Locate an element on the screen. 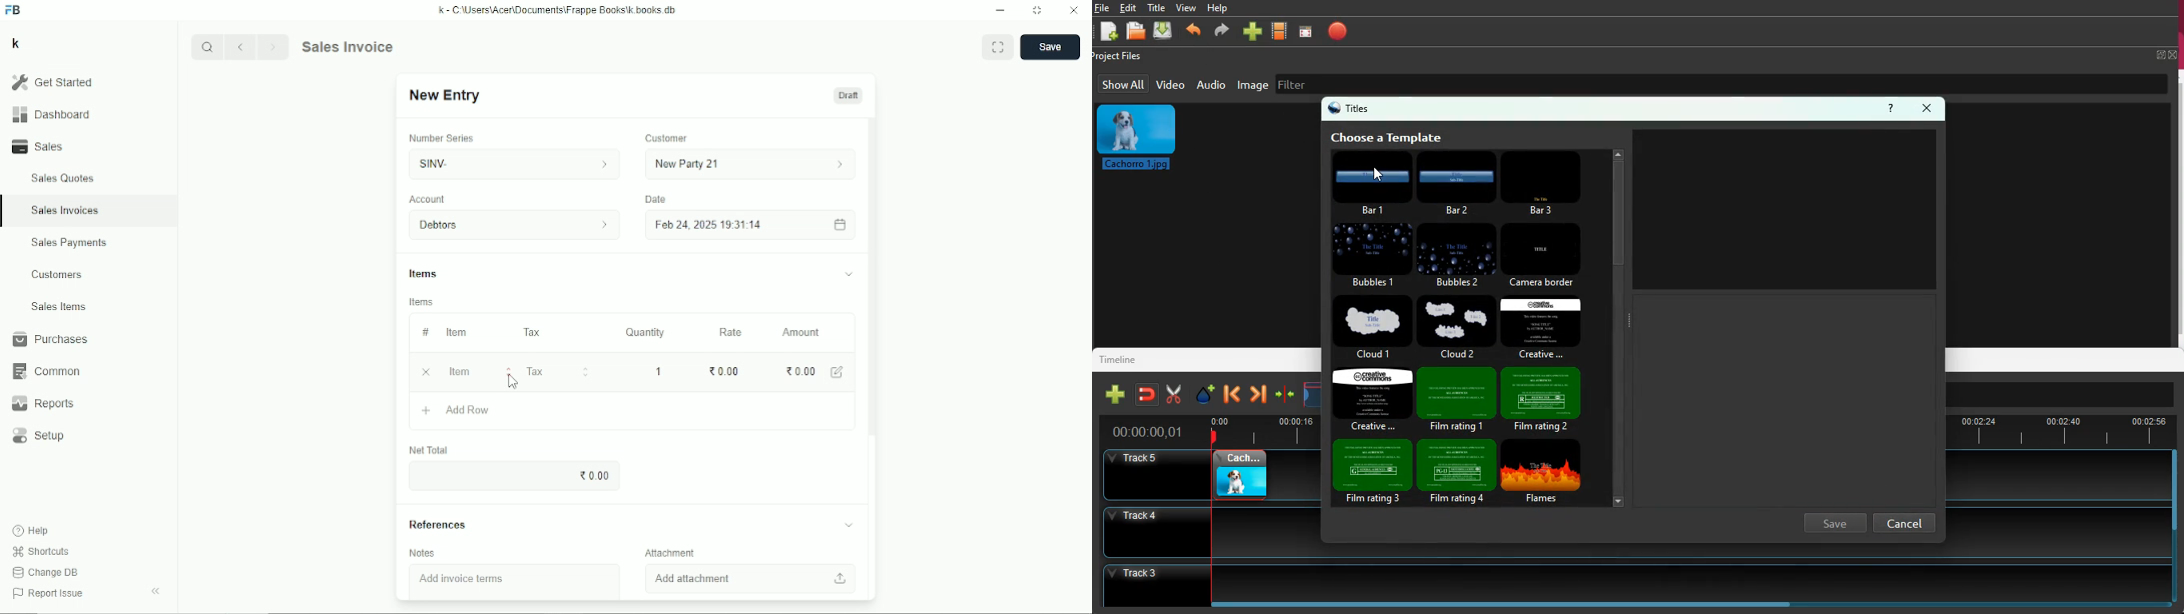  bar 3 is located at coordinates (1547, 181).